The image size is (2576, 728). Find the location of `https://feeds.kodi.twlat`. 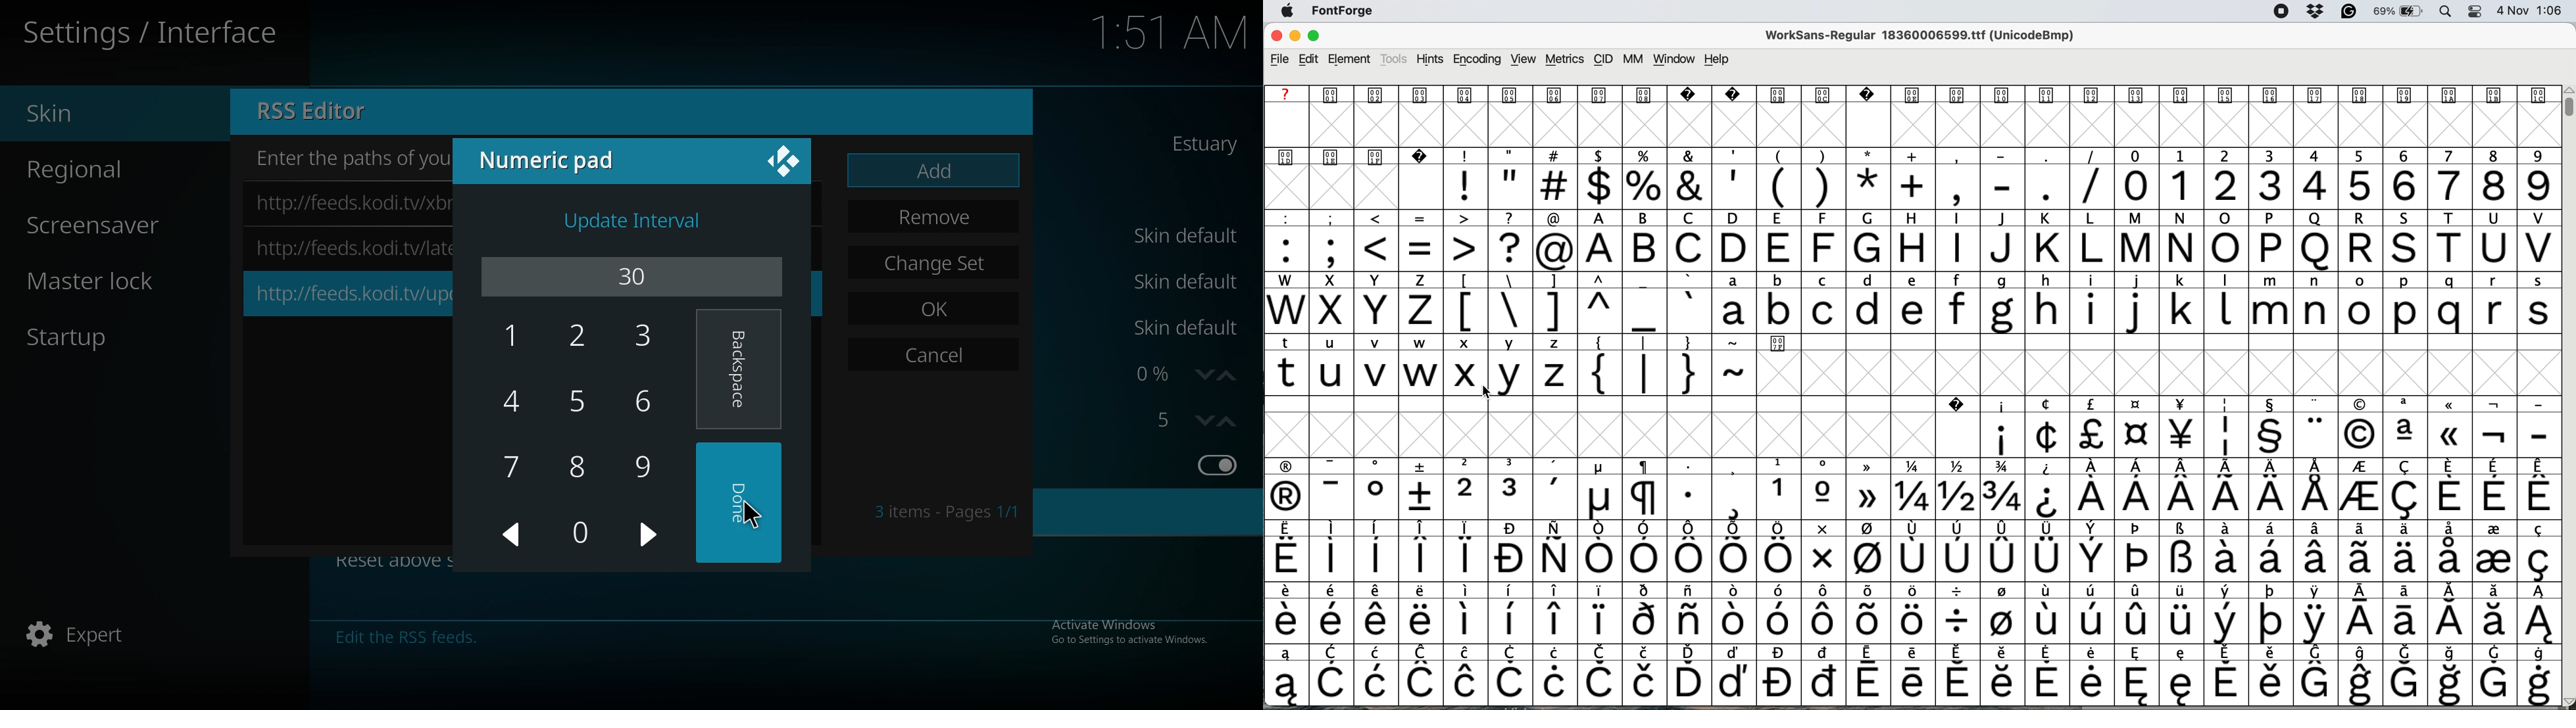

https://feeds.kodi.twlat is located at coordinates (345, 248).